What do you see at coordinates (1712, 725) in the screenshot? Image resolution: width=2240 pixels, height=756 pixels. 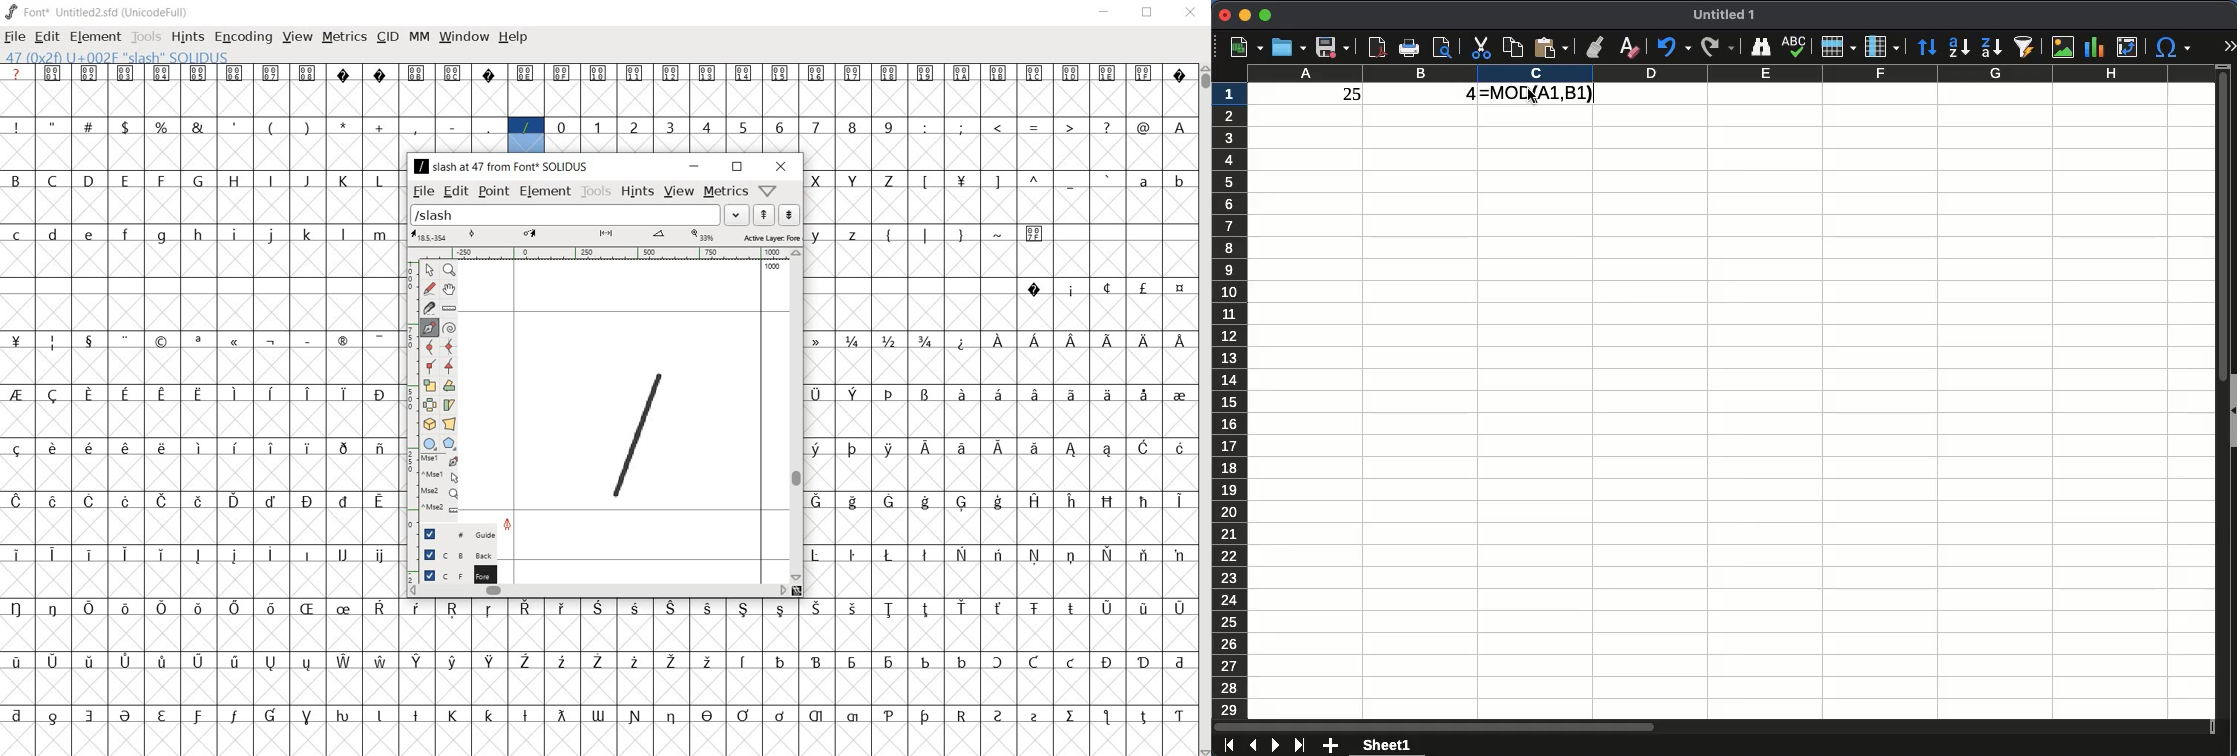 I see `scroll` at bounding box center [1712, 725].